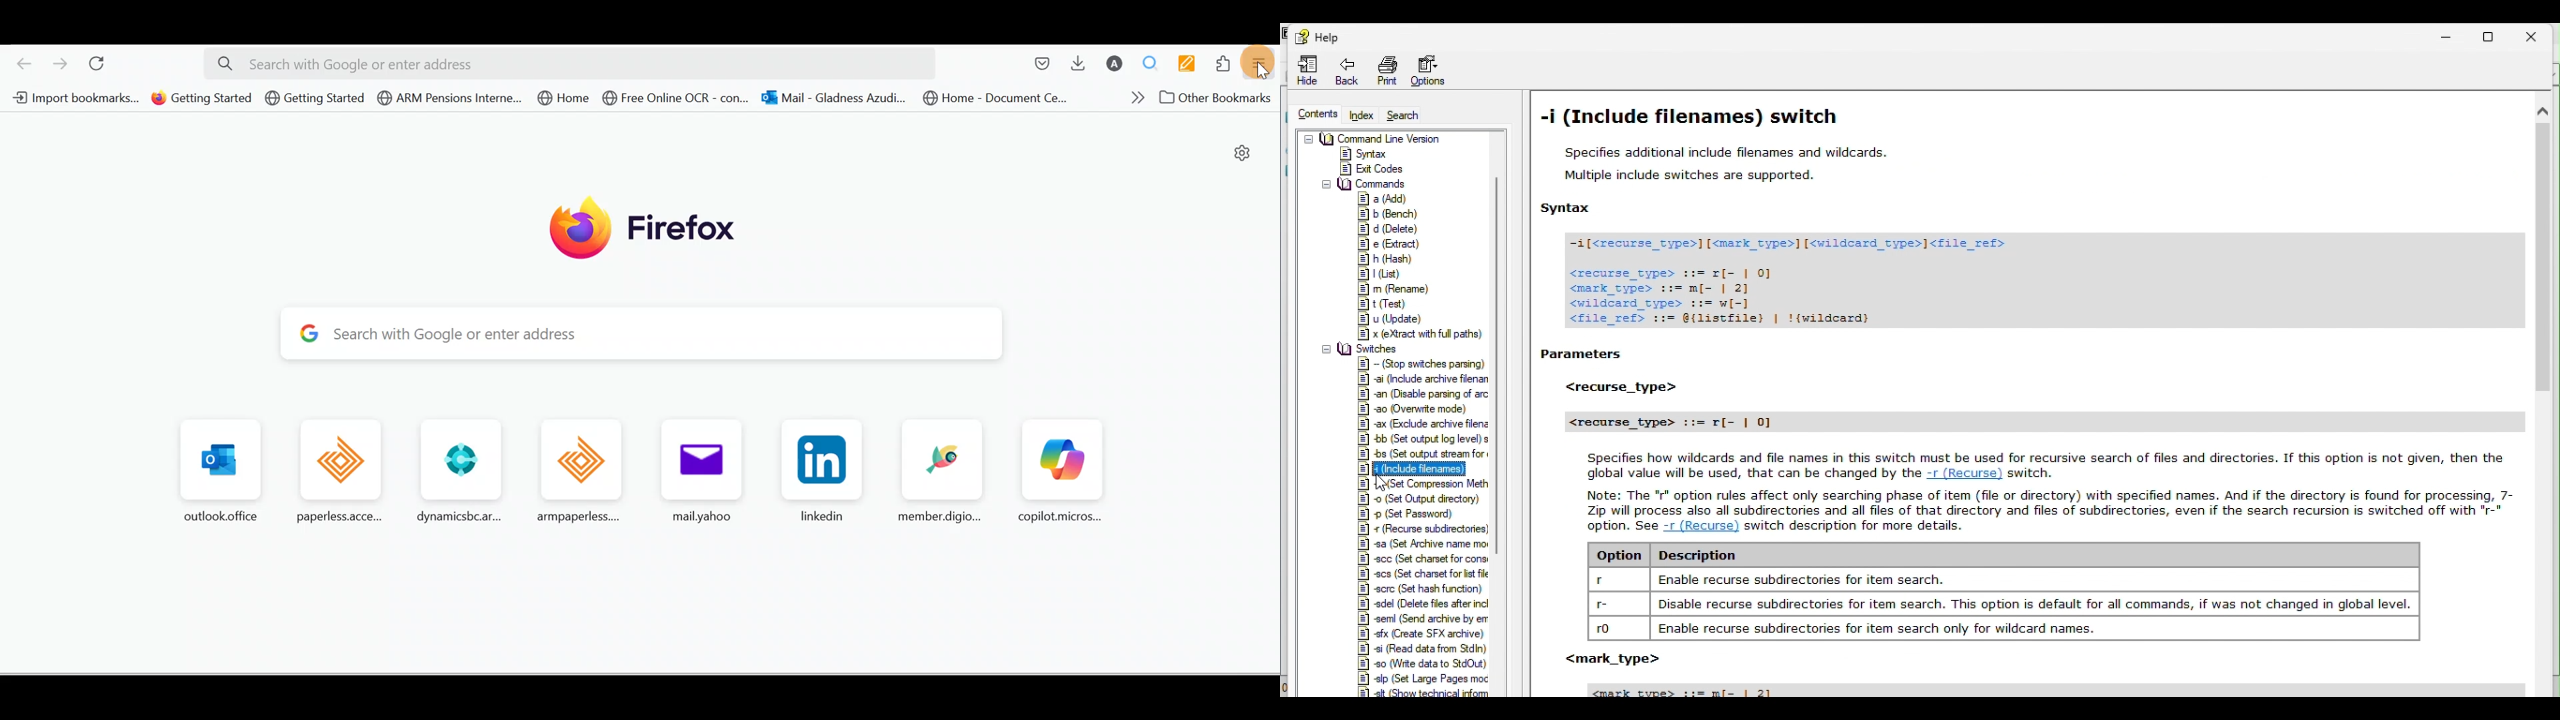 The width and height of the screenshot is (2576, 728). Describe the element at coordinates (1265, 69) in the screenshot. I see `Cursor` at that location.